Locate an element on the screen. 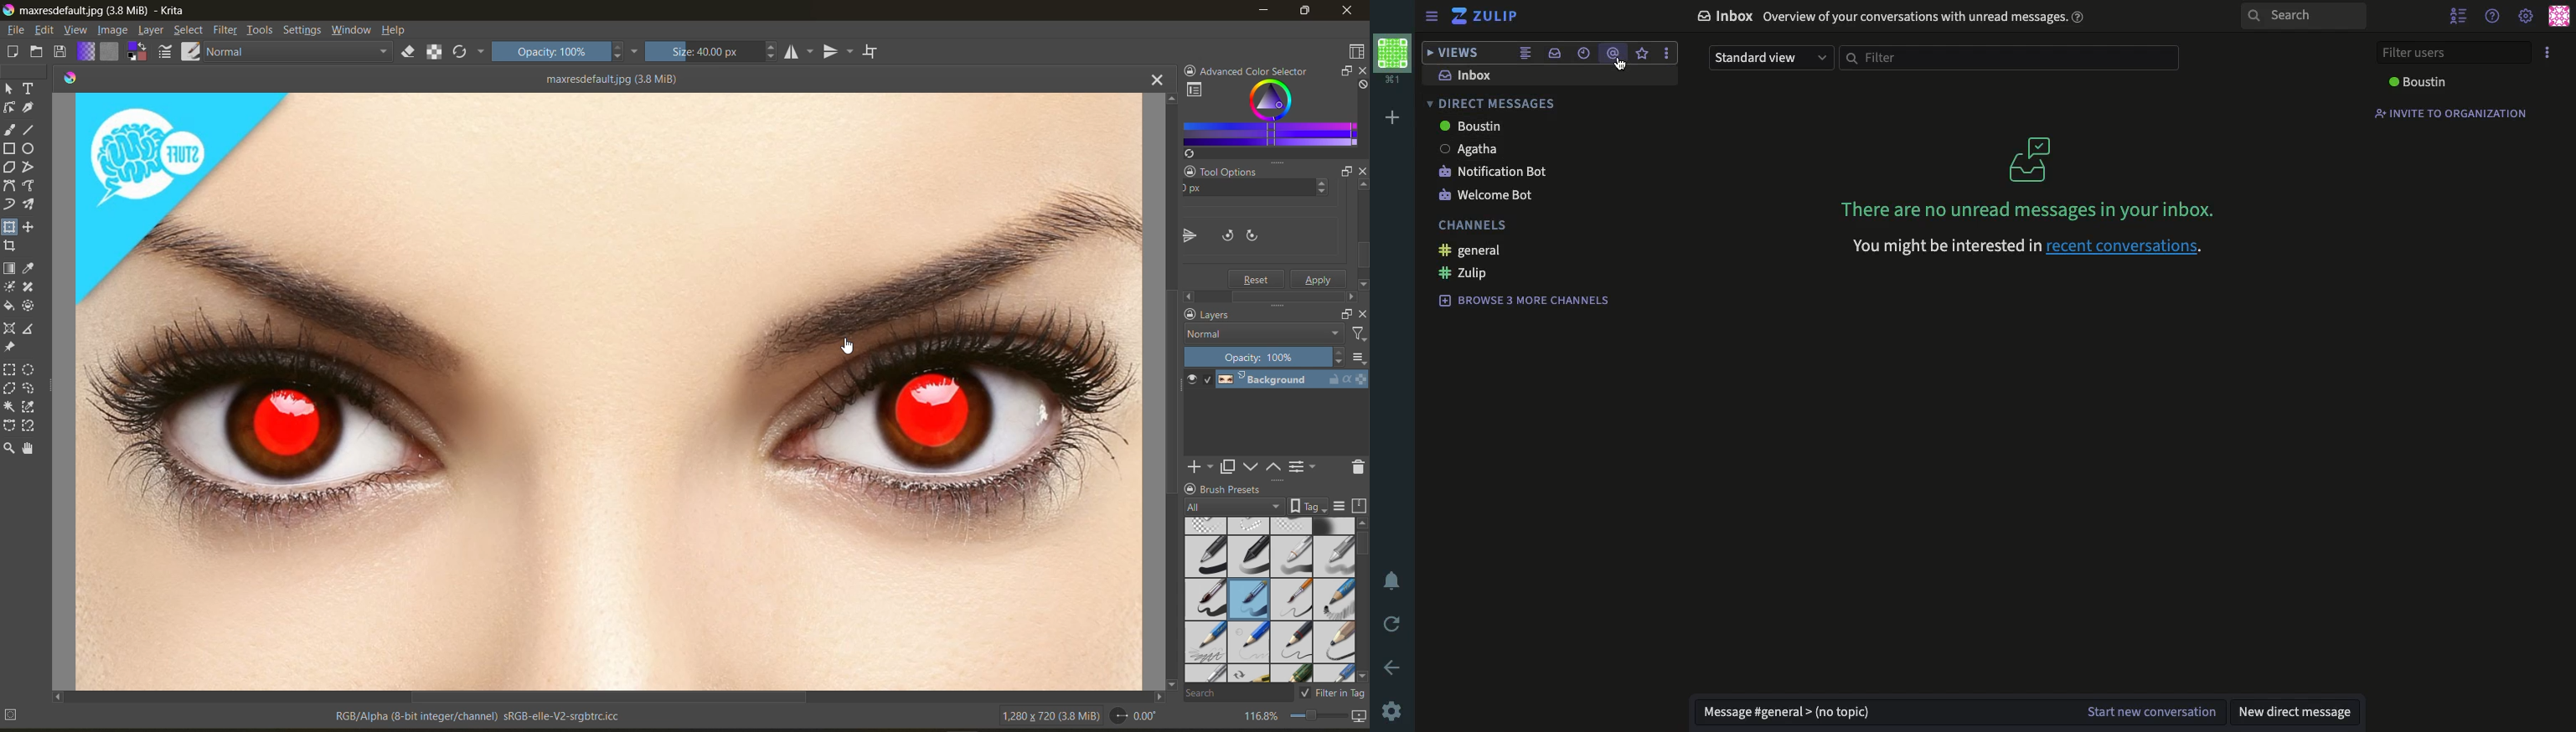 This screenshot has width=2576, height=756. help is located at coordinates (2496, 18).